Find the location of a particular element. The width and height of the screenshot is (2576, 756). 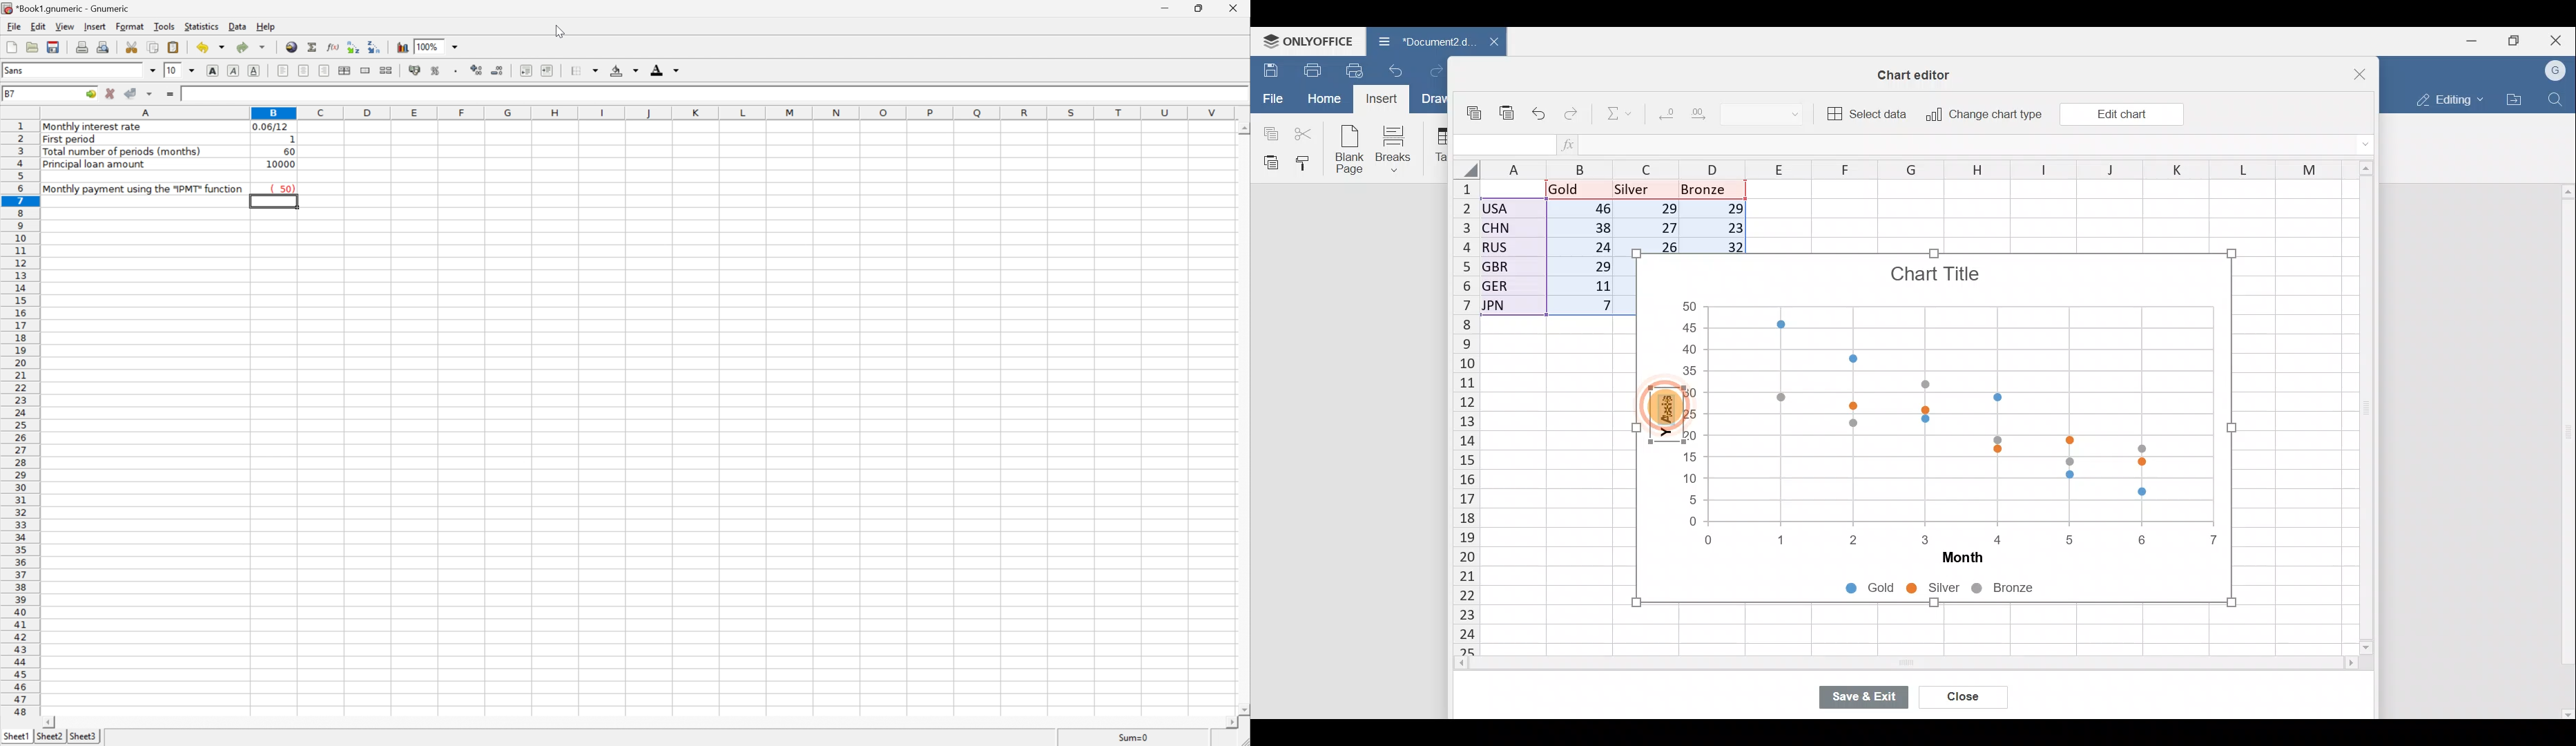

Redo is located at coordinates (252, 46).